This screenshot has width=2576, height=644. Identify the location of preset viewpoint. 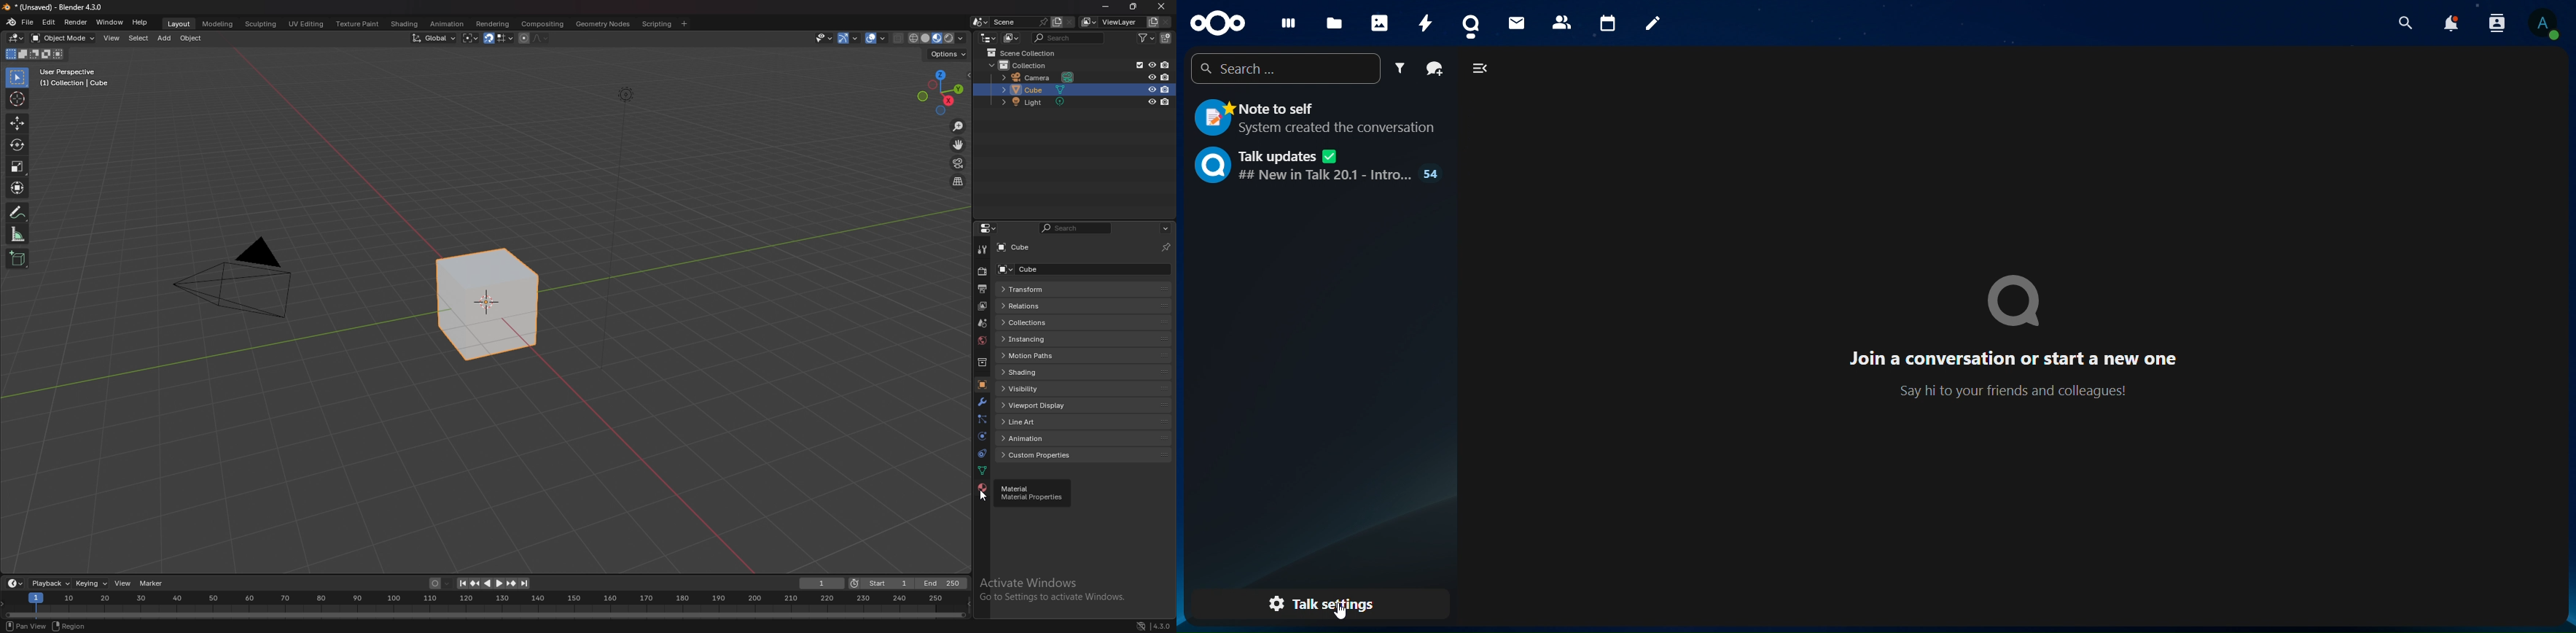
(941, 92).